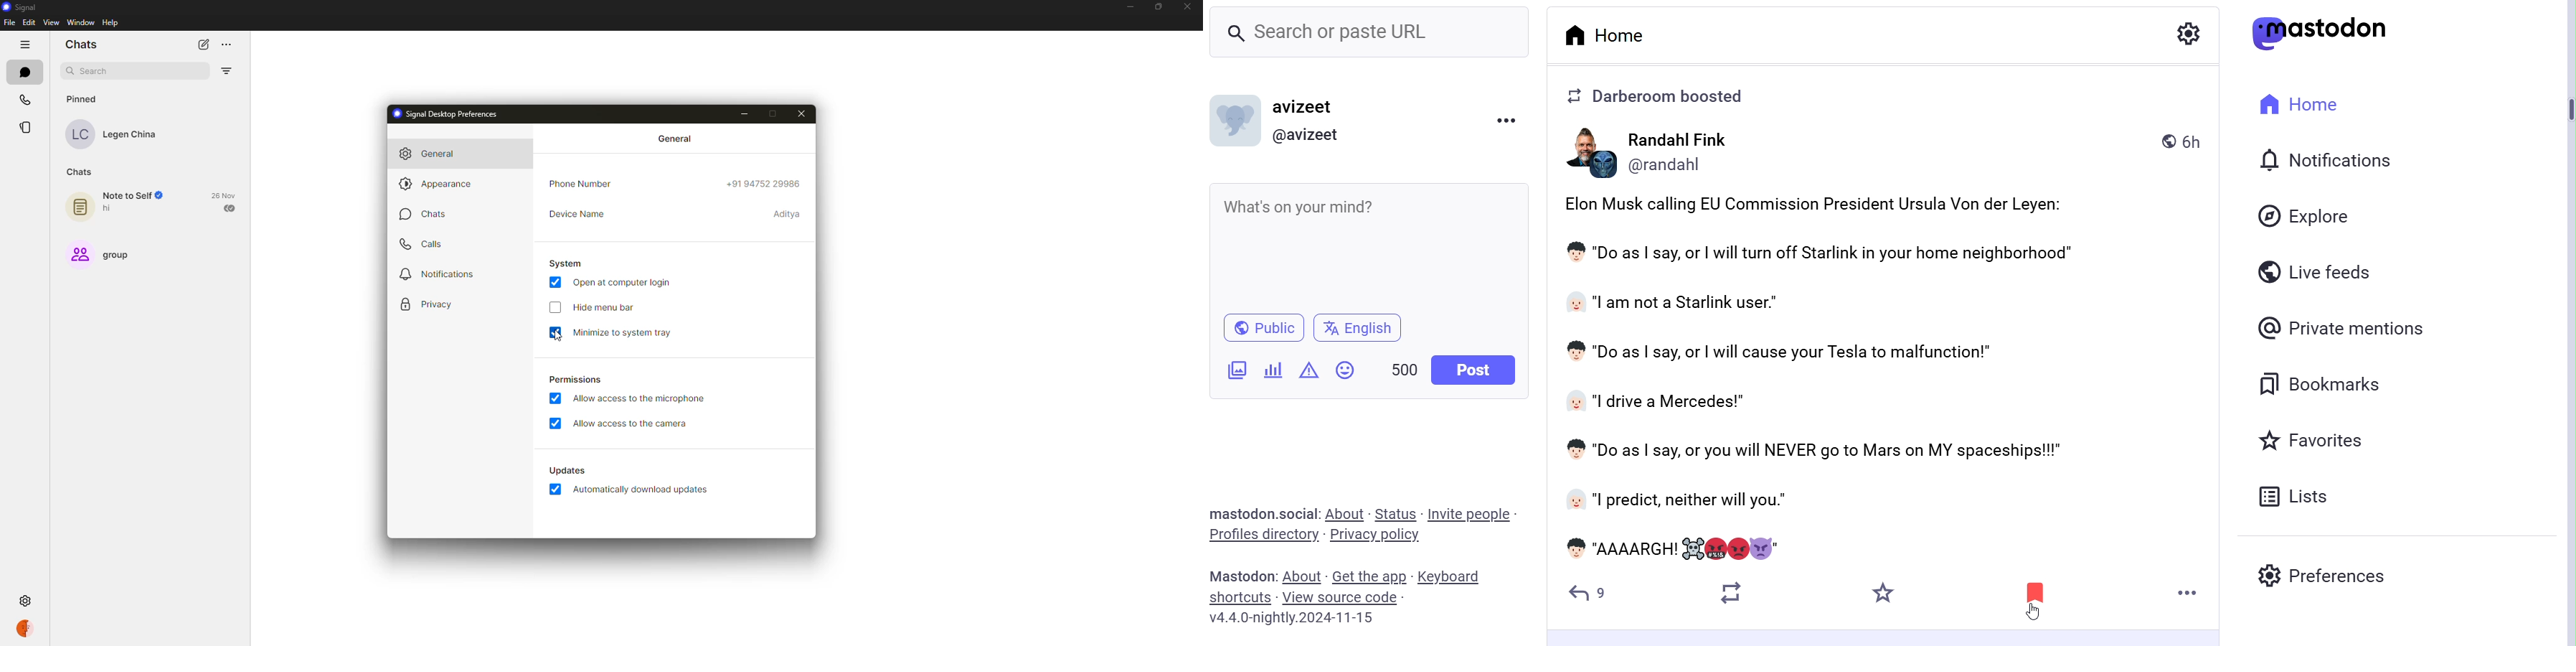  What do you see at coordinates (644, 491) in the screenshot?
I see `automatically download updates` at bounding box center [644, 491].